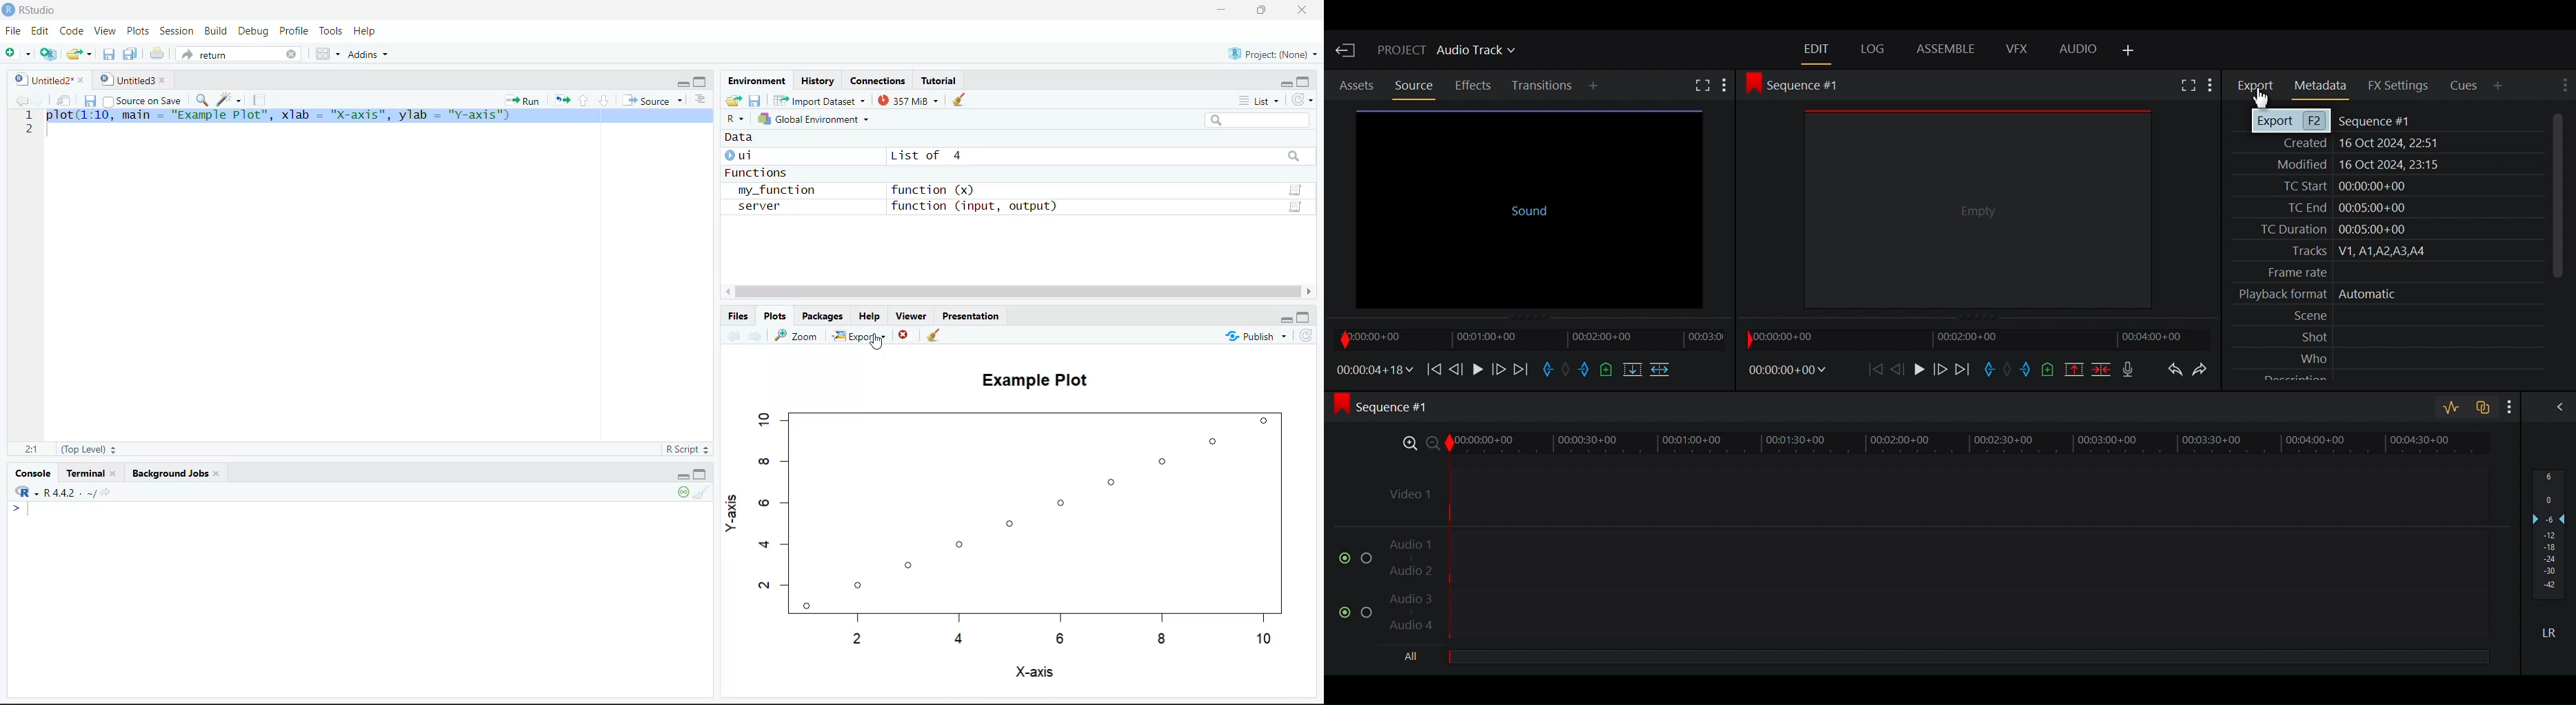 The width and height of the screenshot is (2576, 728). What do you see at coordinates (1596, 87) in the screenshot?
I see `Add Panel` at bounding box center [1596, 87].